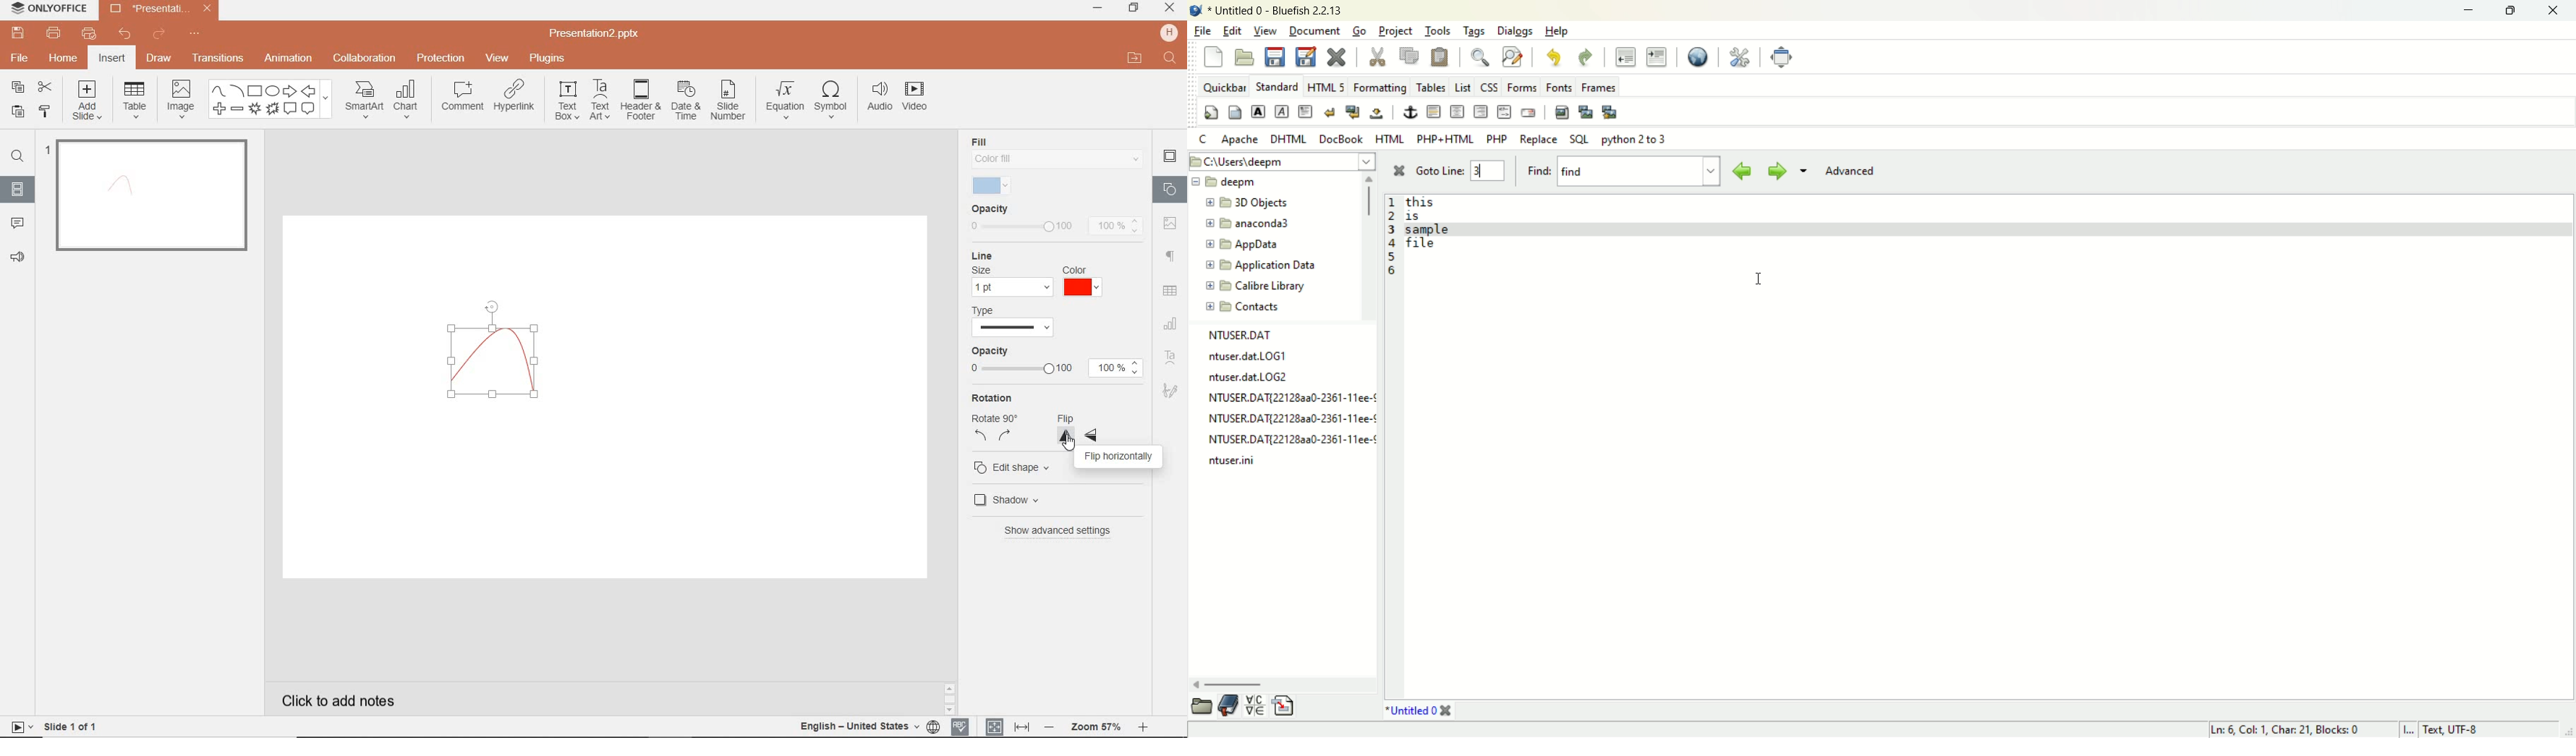 This screenshot has width=2576, height=756. I want to click on AUDIO, so click(881, 97).